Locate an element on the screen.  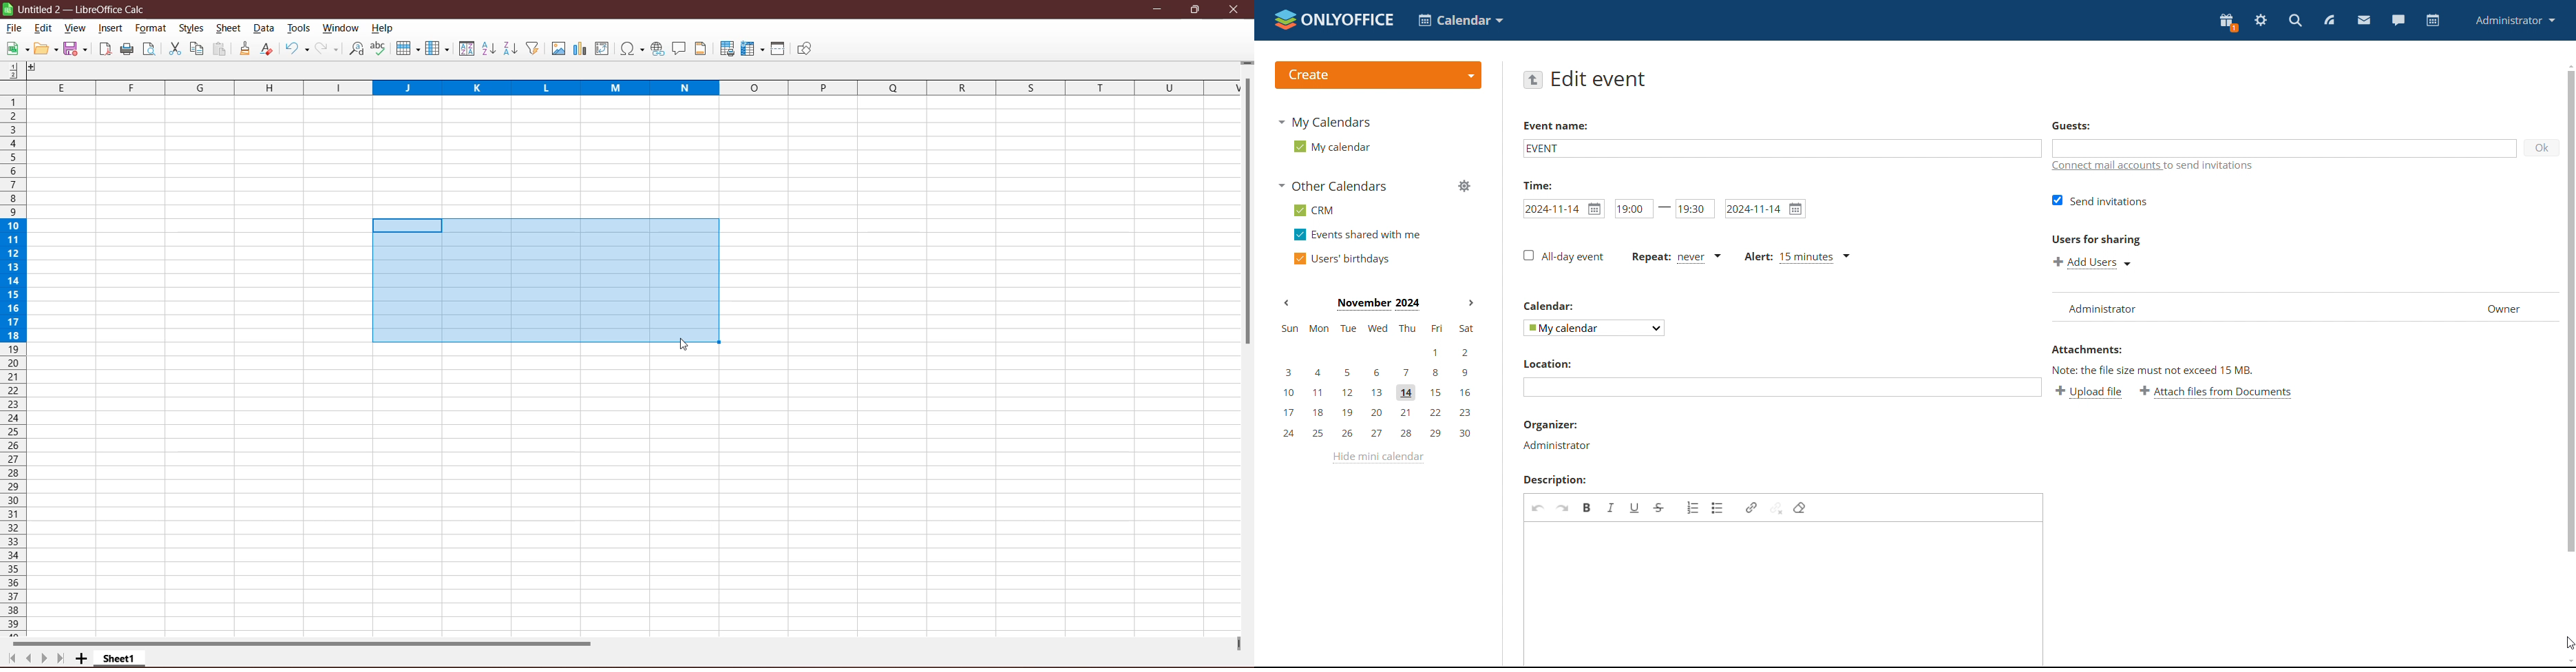
Close is located at coordinates (1234, 10).